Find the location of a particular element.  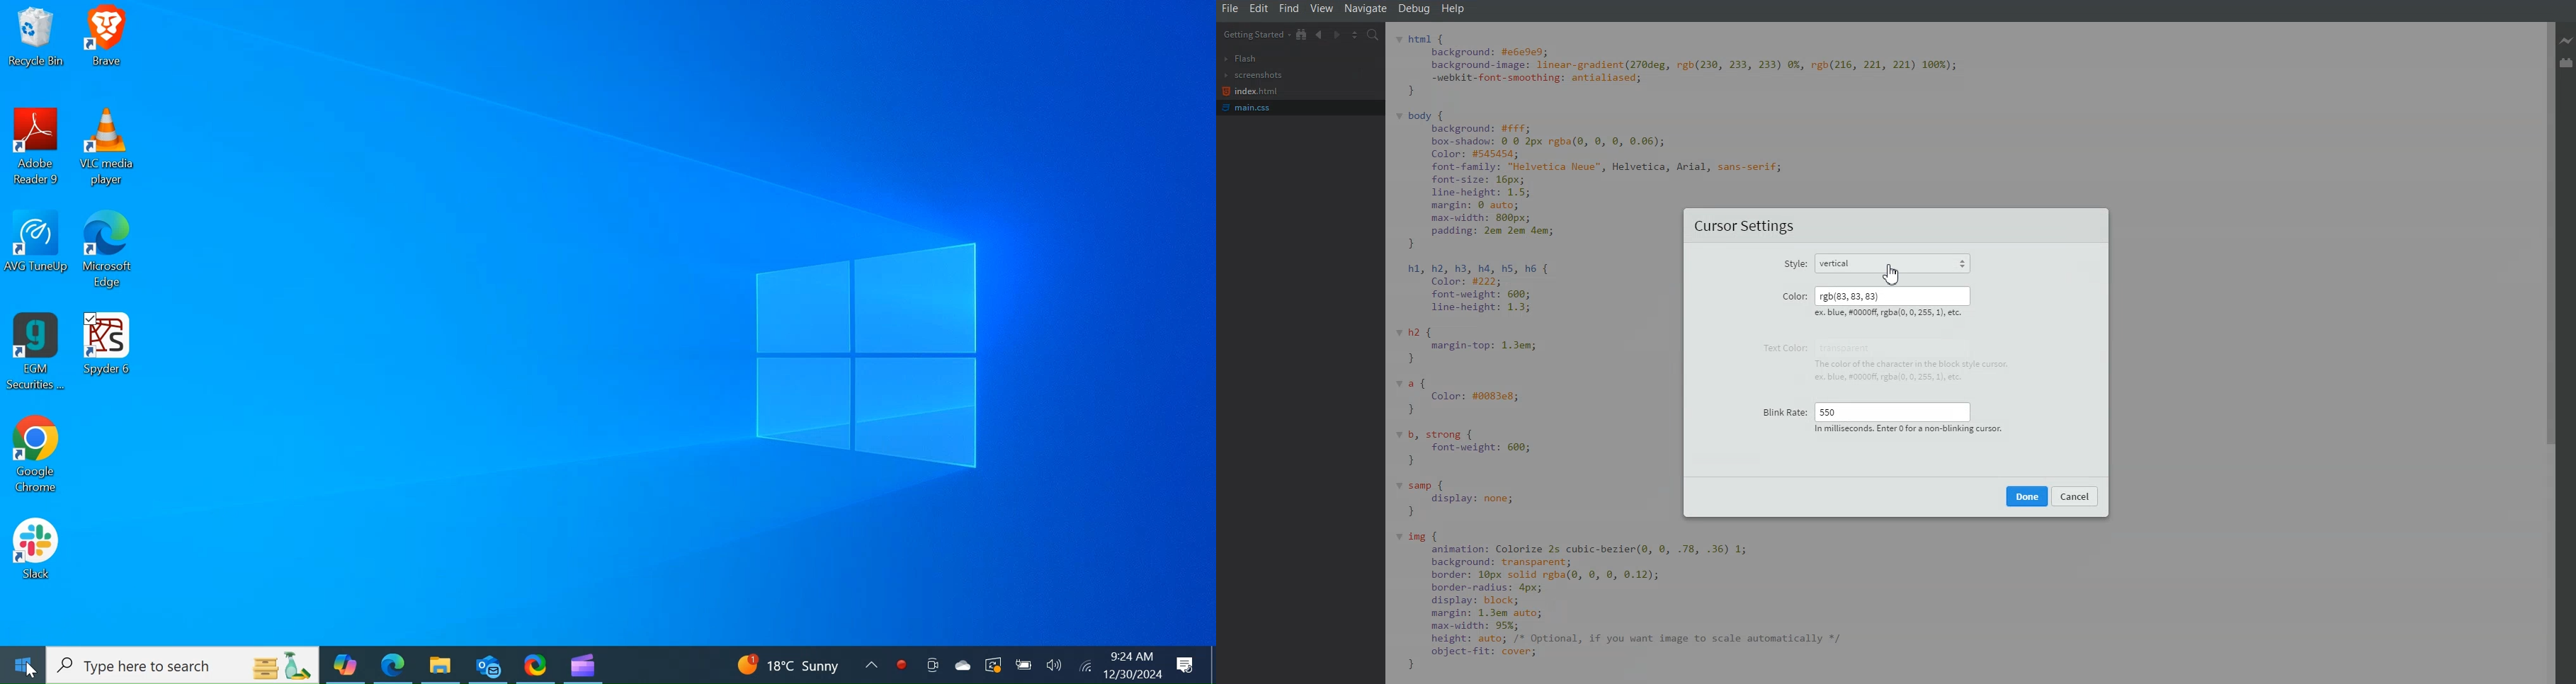

12/30/2023 is located at coordinates (1131, 674).